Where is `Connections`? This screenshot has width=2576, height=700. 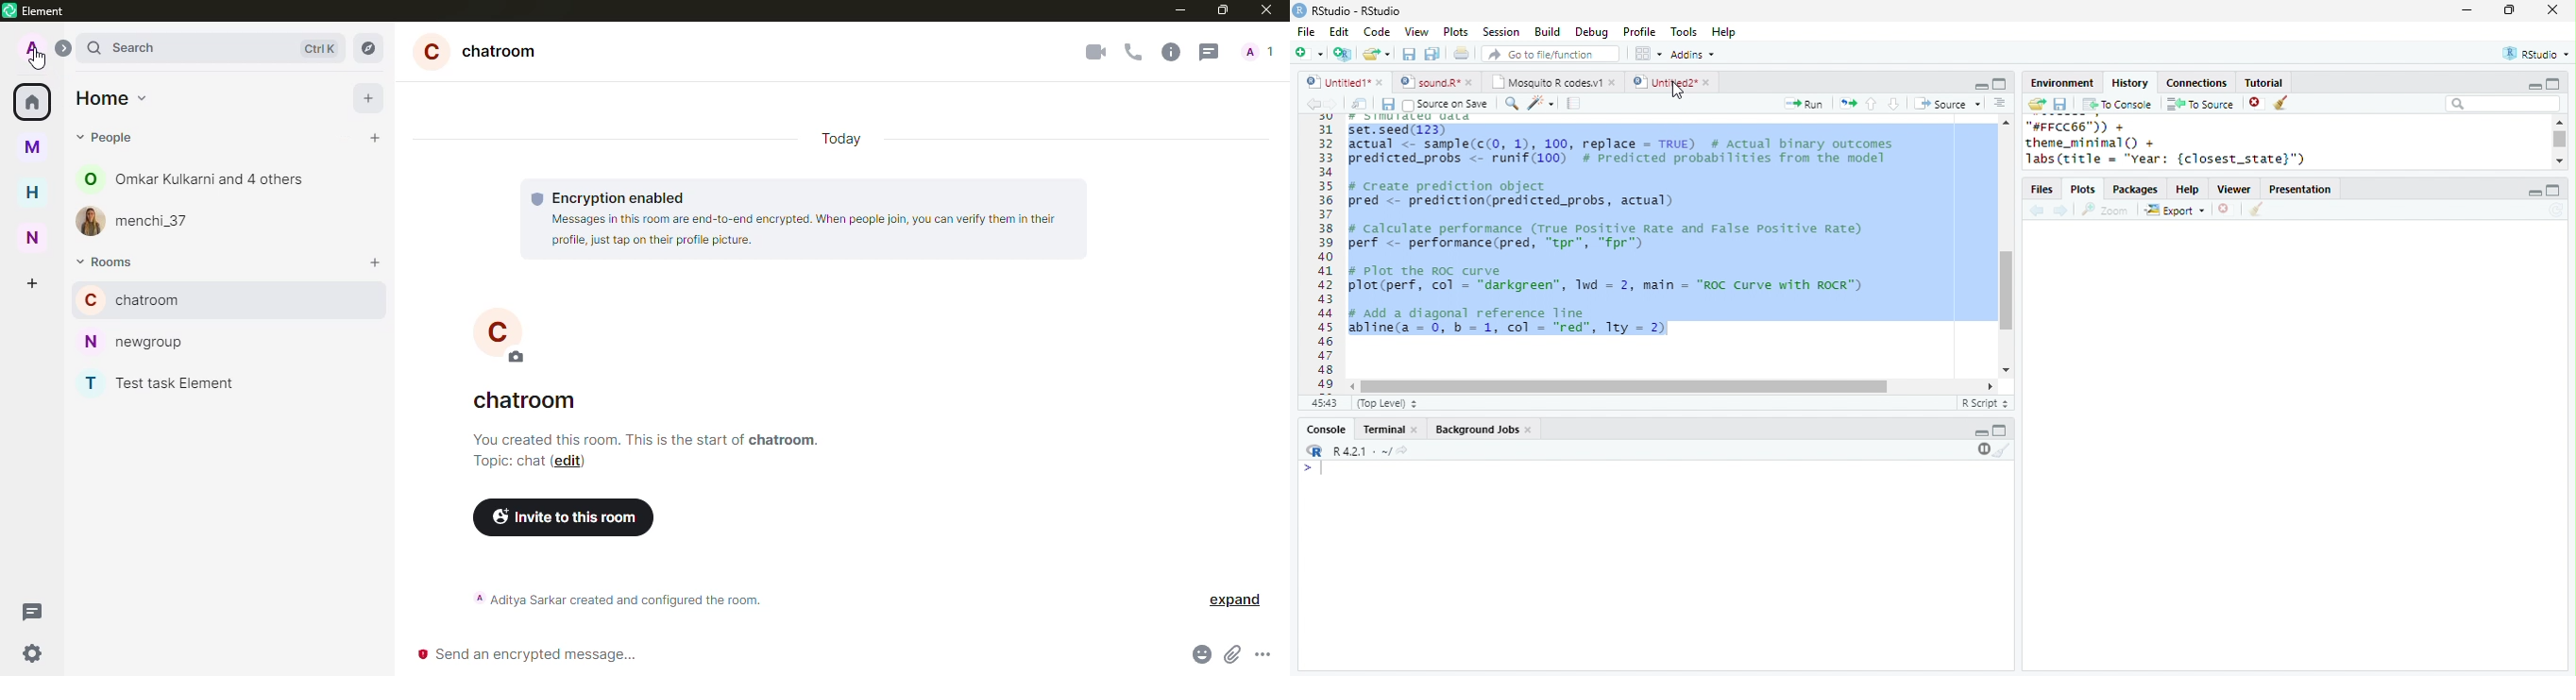 Connections is located at coordinates (2196, 83).